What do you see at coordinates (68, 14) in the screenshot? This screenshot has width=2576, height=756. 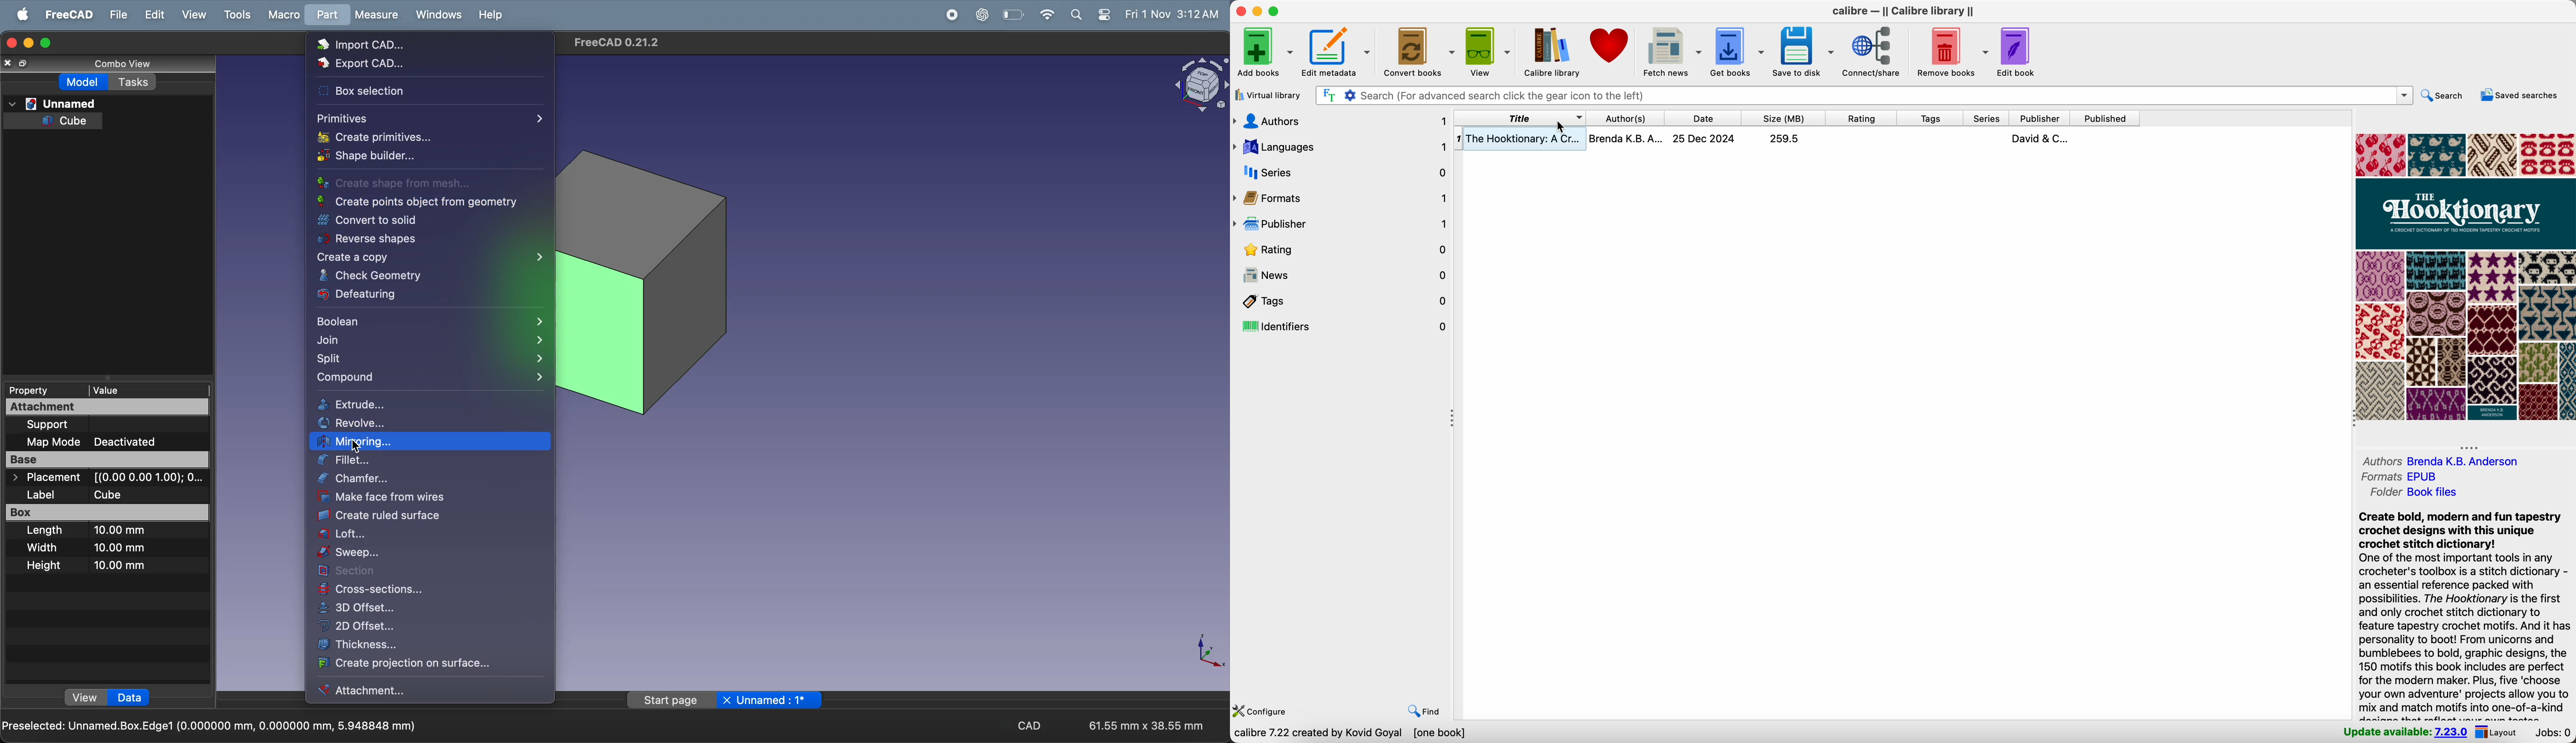 I see `freecad` at bounding box center [68, 14].